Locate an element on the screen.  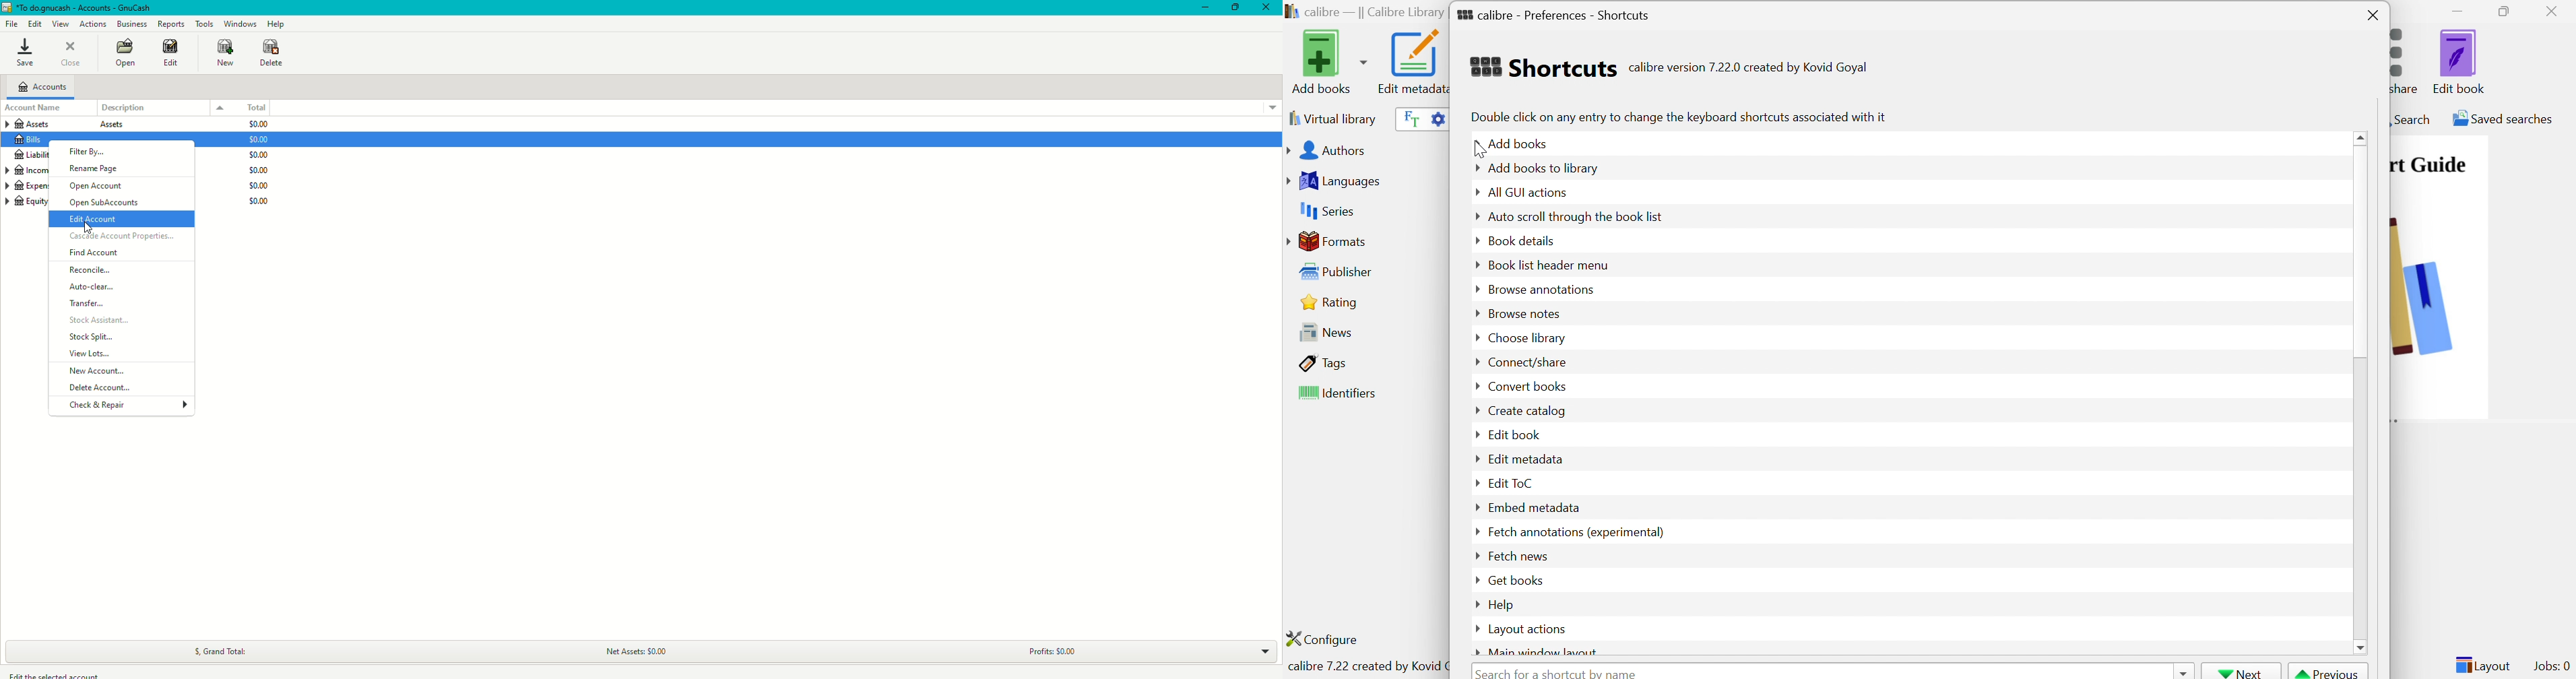
Open is located at coordinates (126, 53).